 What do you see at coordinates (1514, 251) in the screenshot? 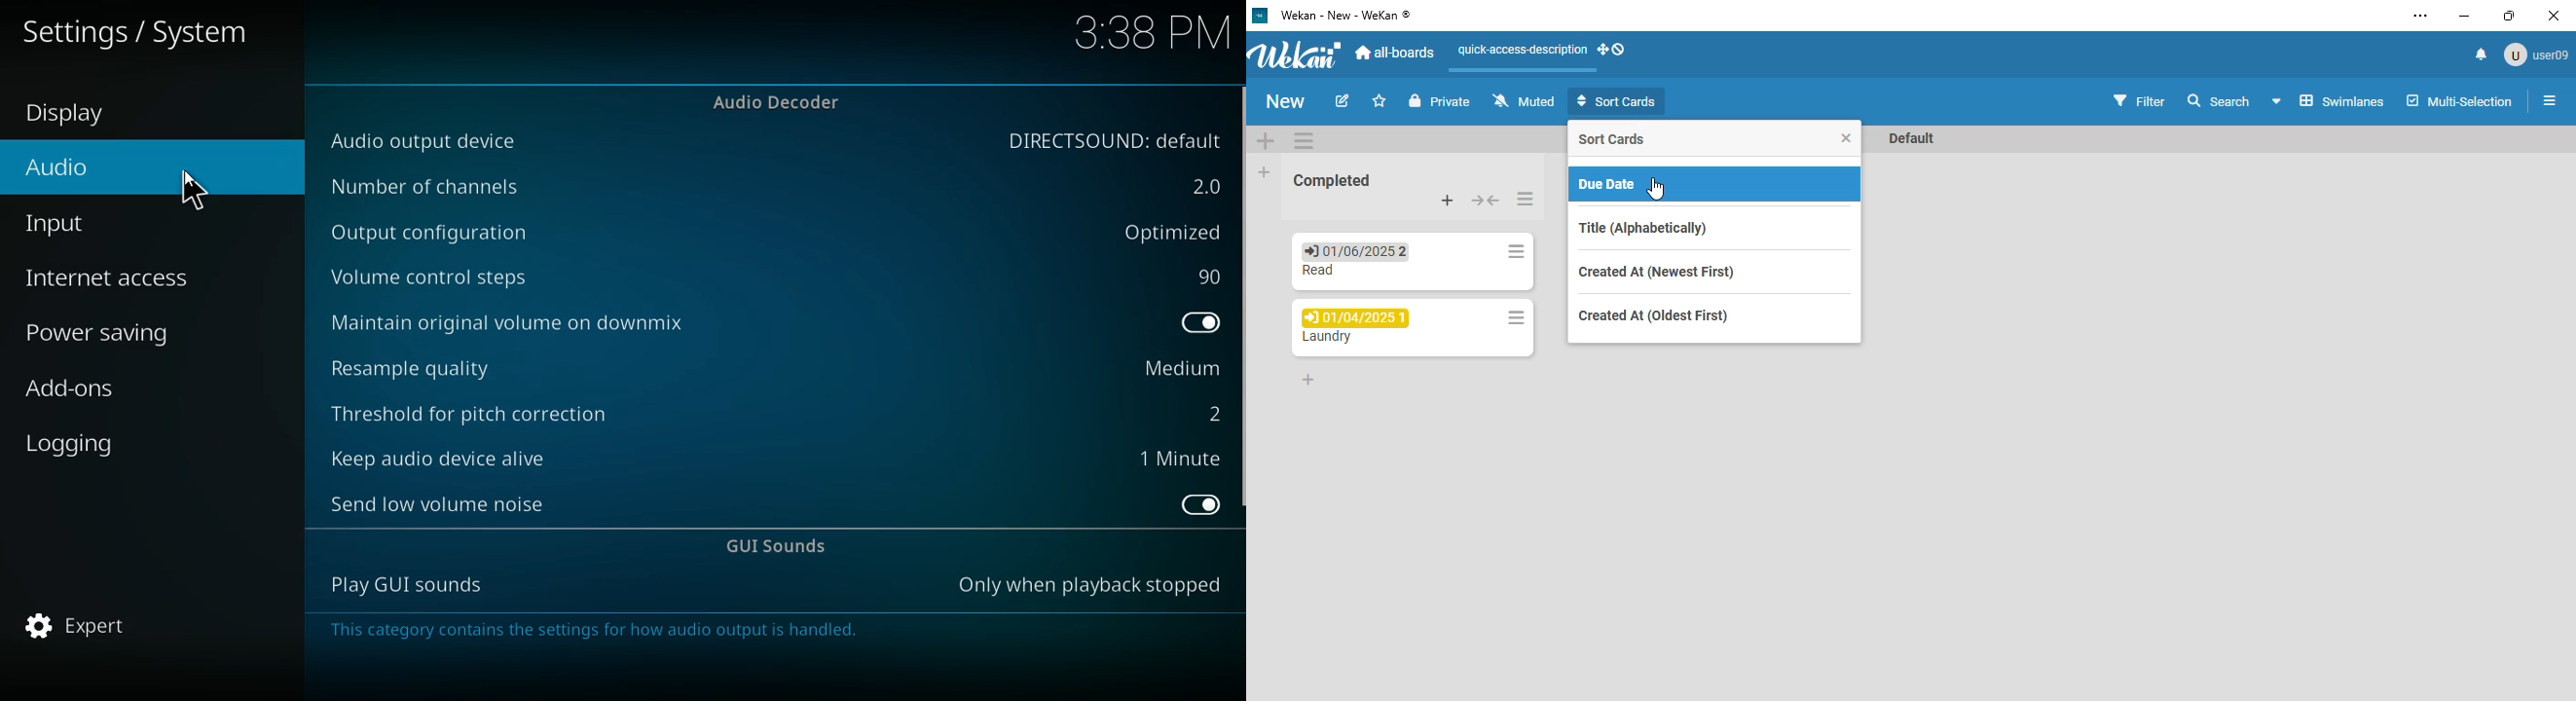
I see `list actions` at bounding box center [1514, 251].